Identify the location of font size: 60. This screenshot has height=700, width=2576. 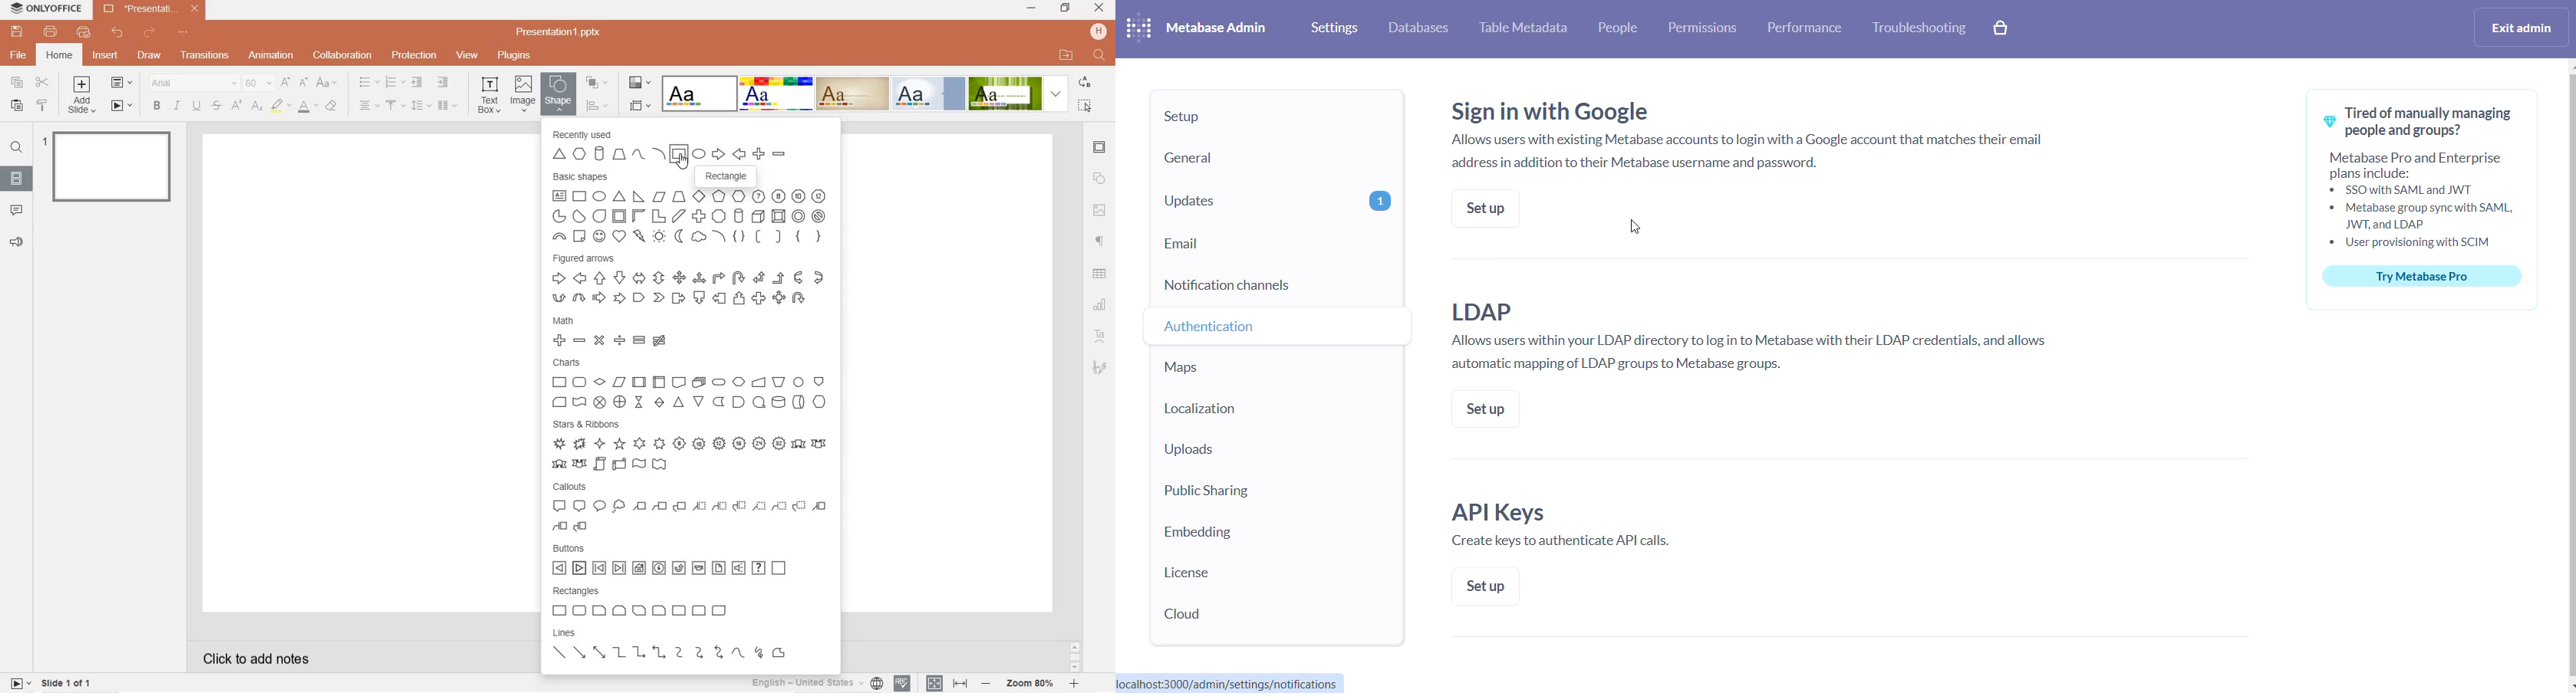
(257, 84).